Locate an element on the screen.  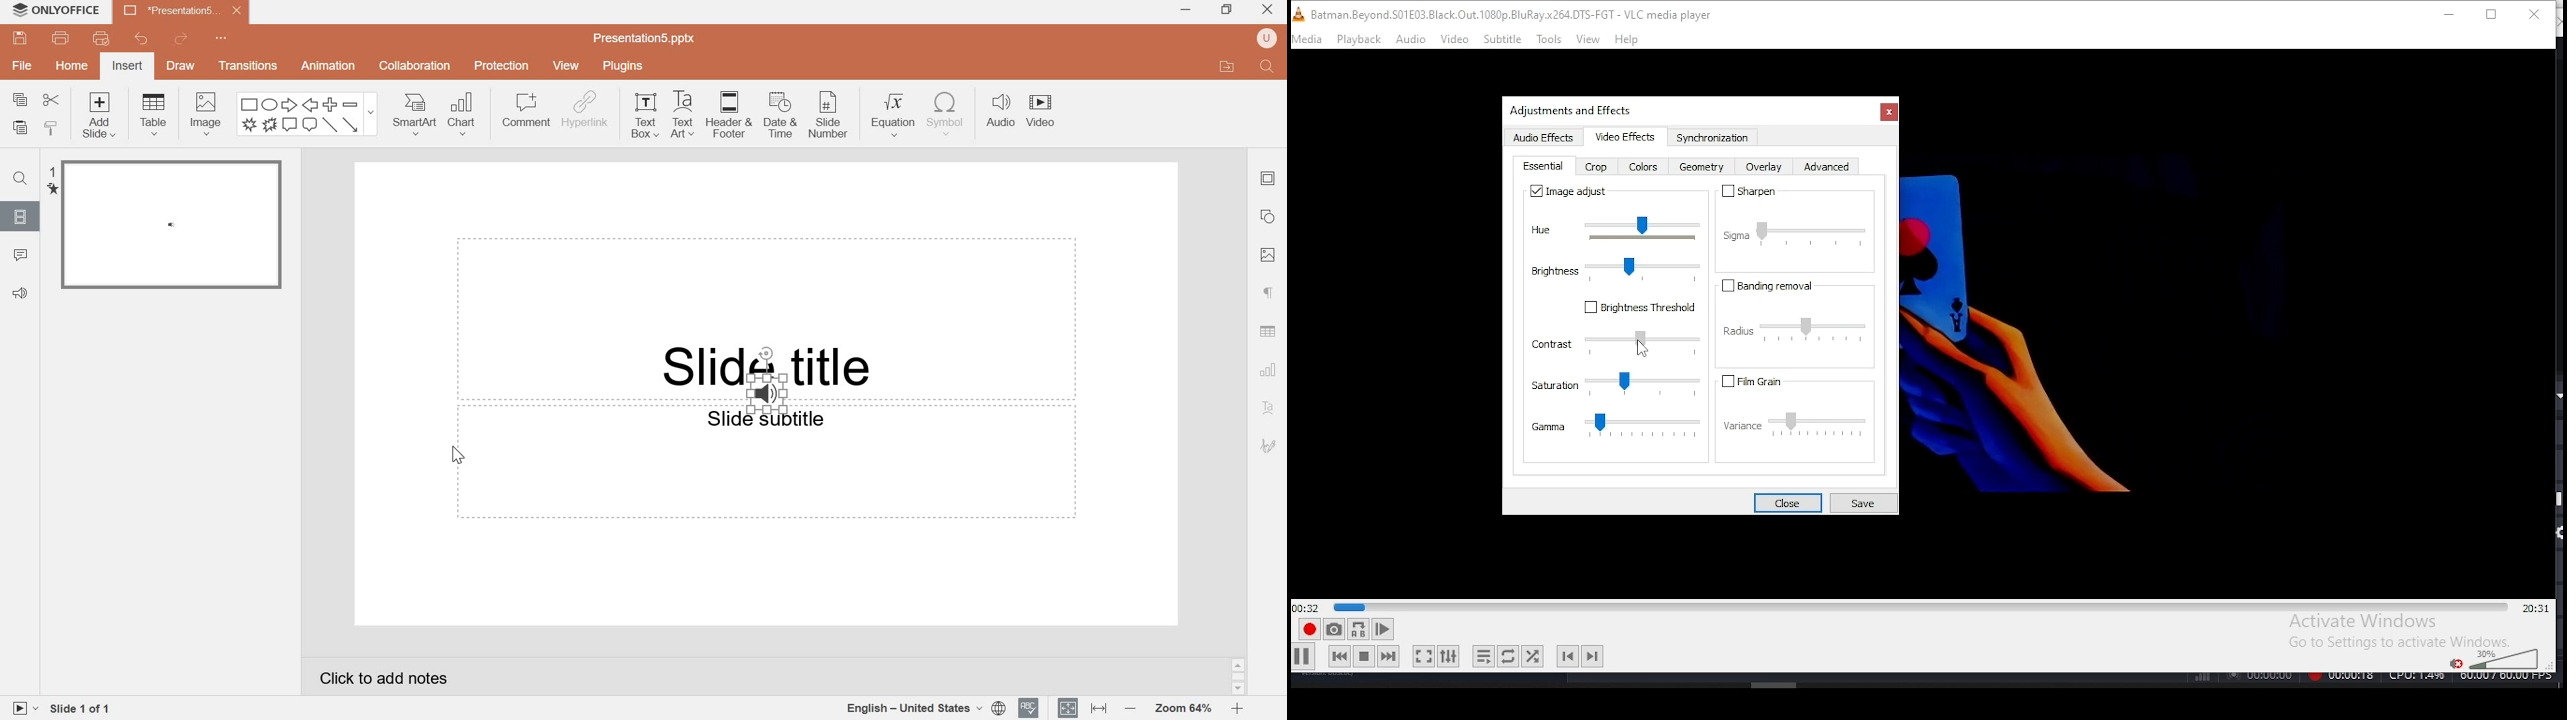
Zoom is located at coordinates (1182, 709).